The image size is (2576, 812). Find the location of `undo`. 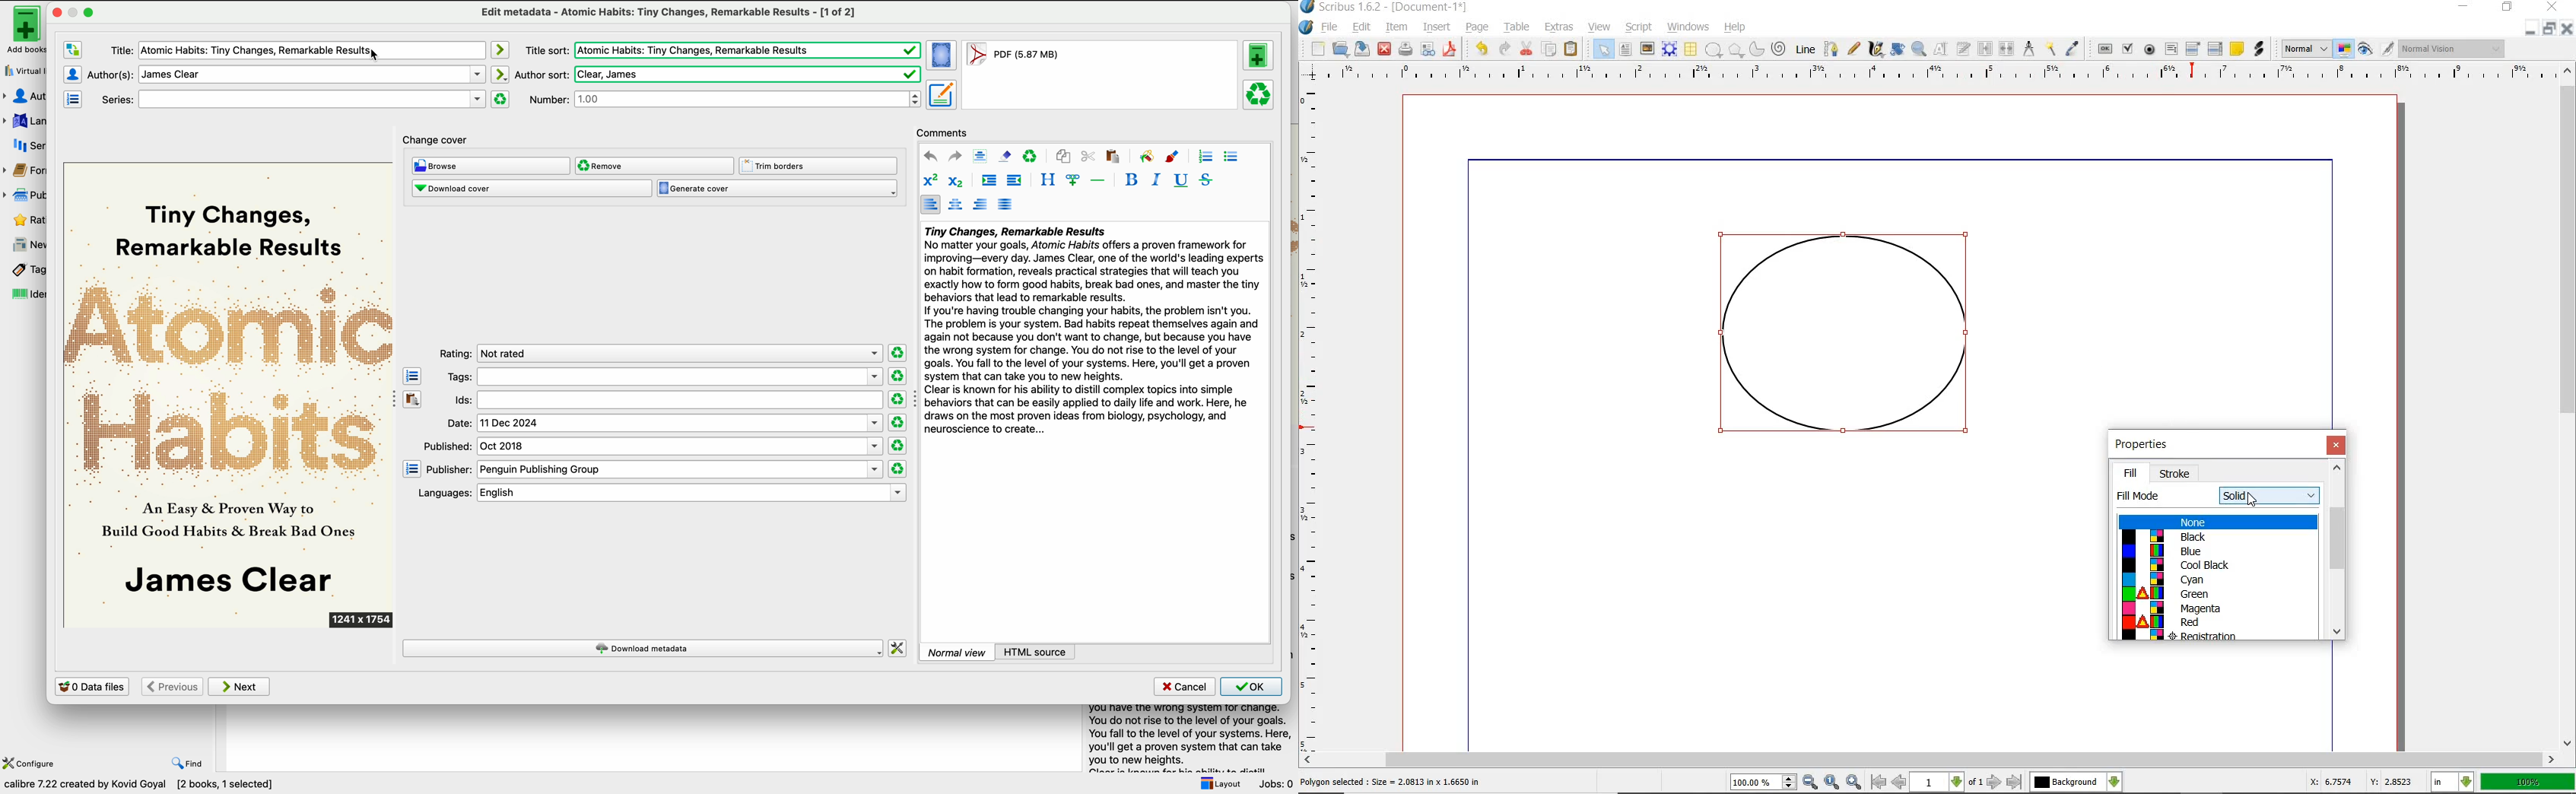

undo is located at coordinates (931, 156).